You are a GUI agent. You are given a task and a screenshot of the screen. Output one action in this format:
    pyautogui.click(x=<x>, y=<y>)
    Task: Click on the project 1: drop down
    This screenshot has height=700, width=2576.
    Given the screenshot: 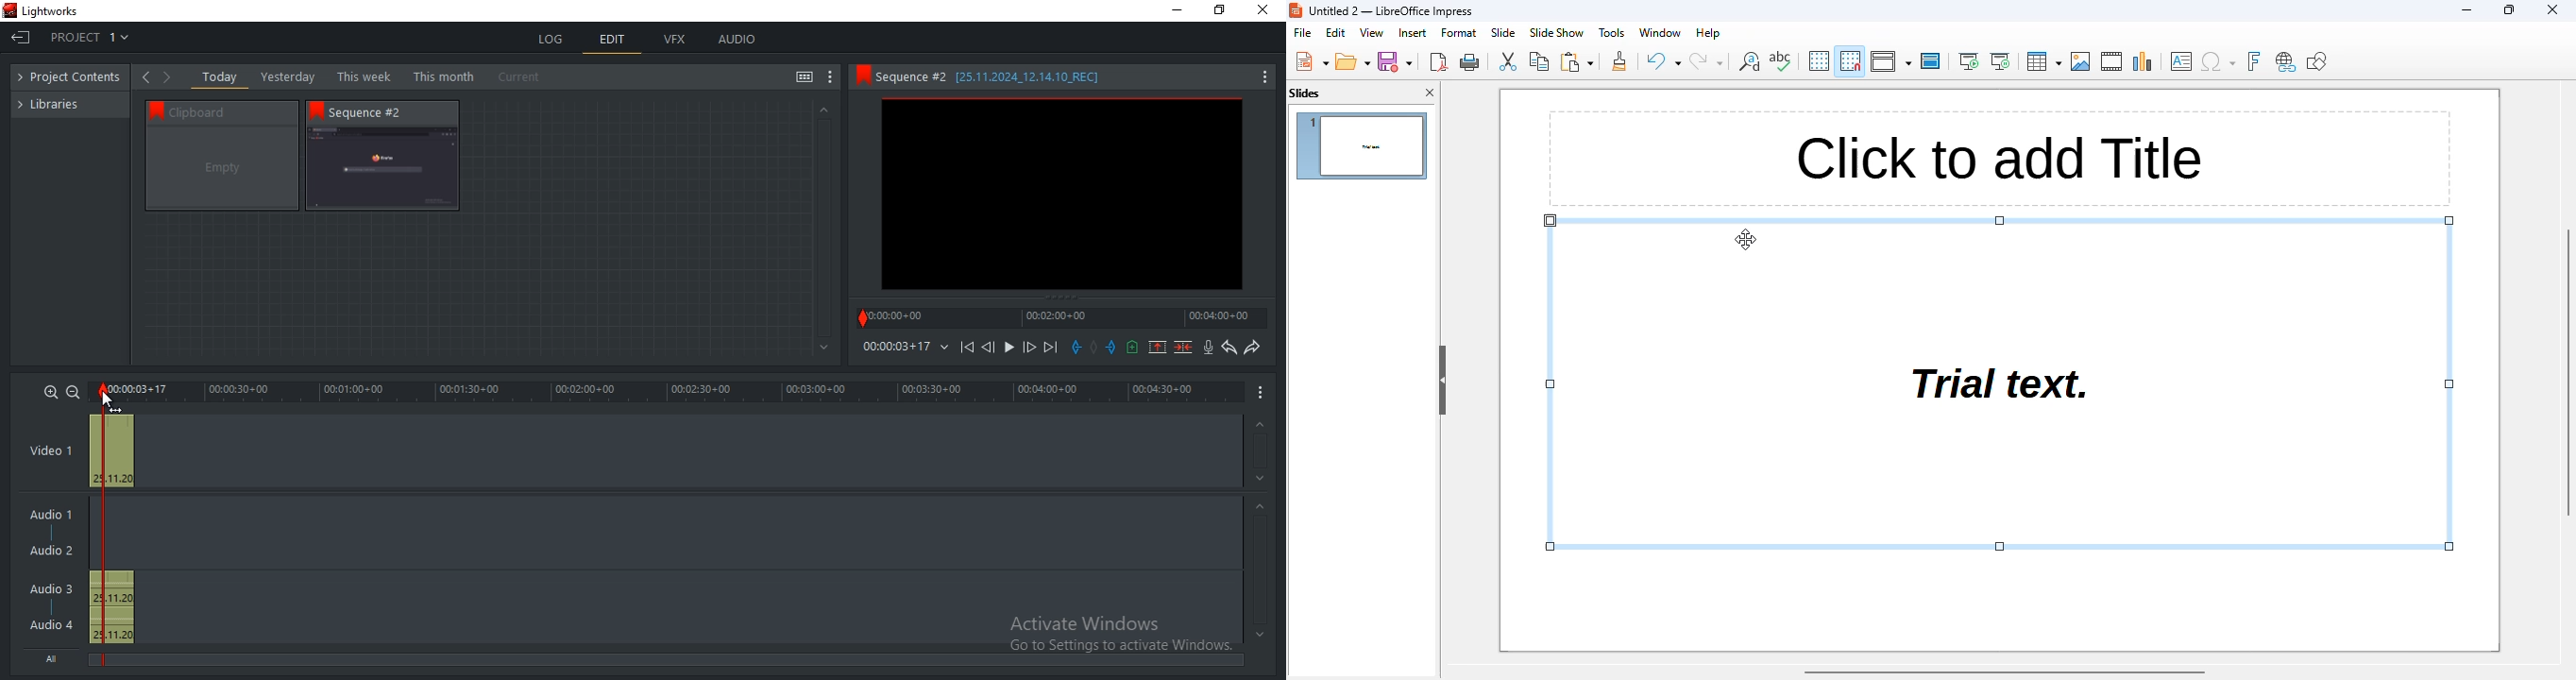 What is the action you would take?
    pyautogui.click(x=84, y=37)
    